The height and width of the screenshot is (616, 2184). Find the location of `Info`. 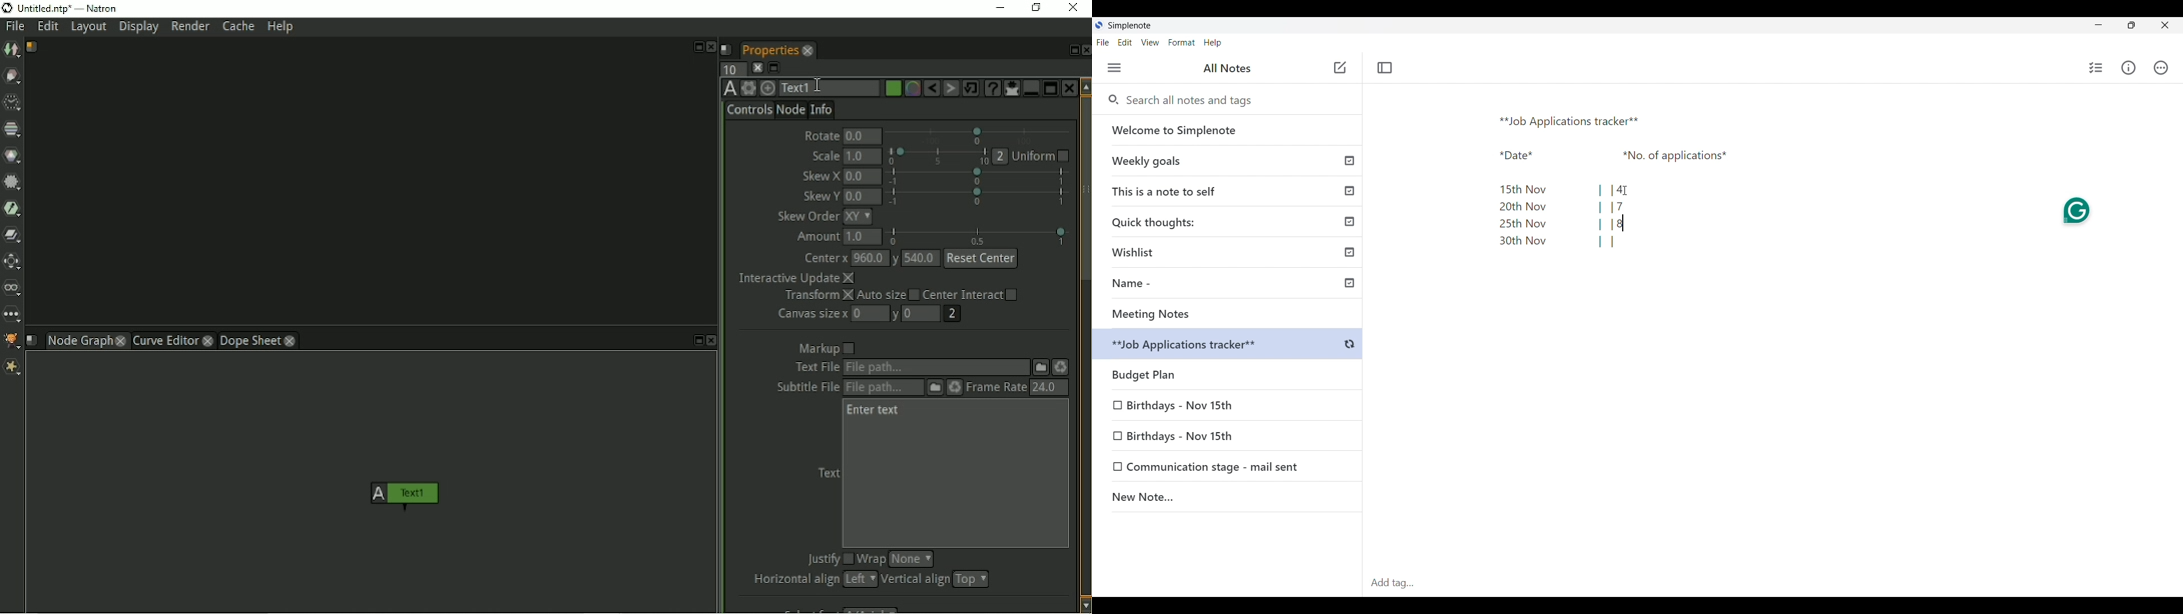

Info is located at coordinates (2130, 68).